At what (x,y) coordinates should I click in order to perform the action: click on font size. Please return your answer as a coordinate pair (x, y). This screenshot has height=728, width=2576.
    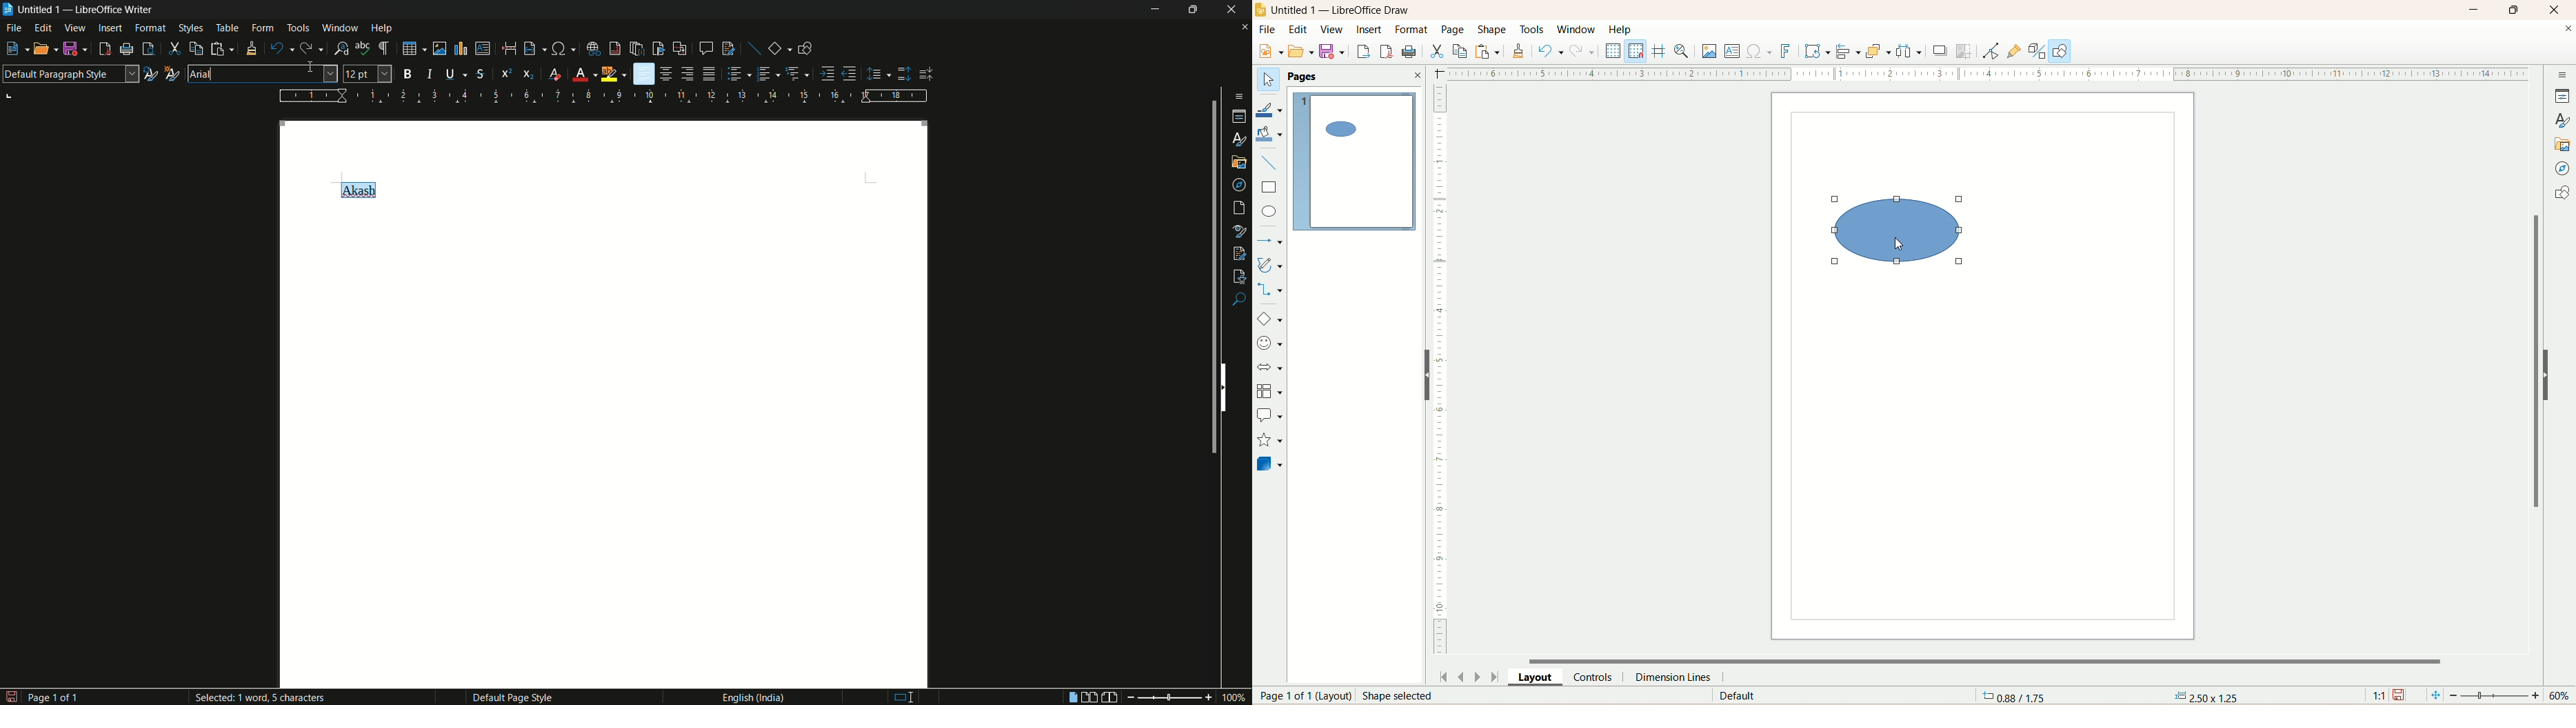
    Looking at the image, I should click on (368, 74).